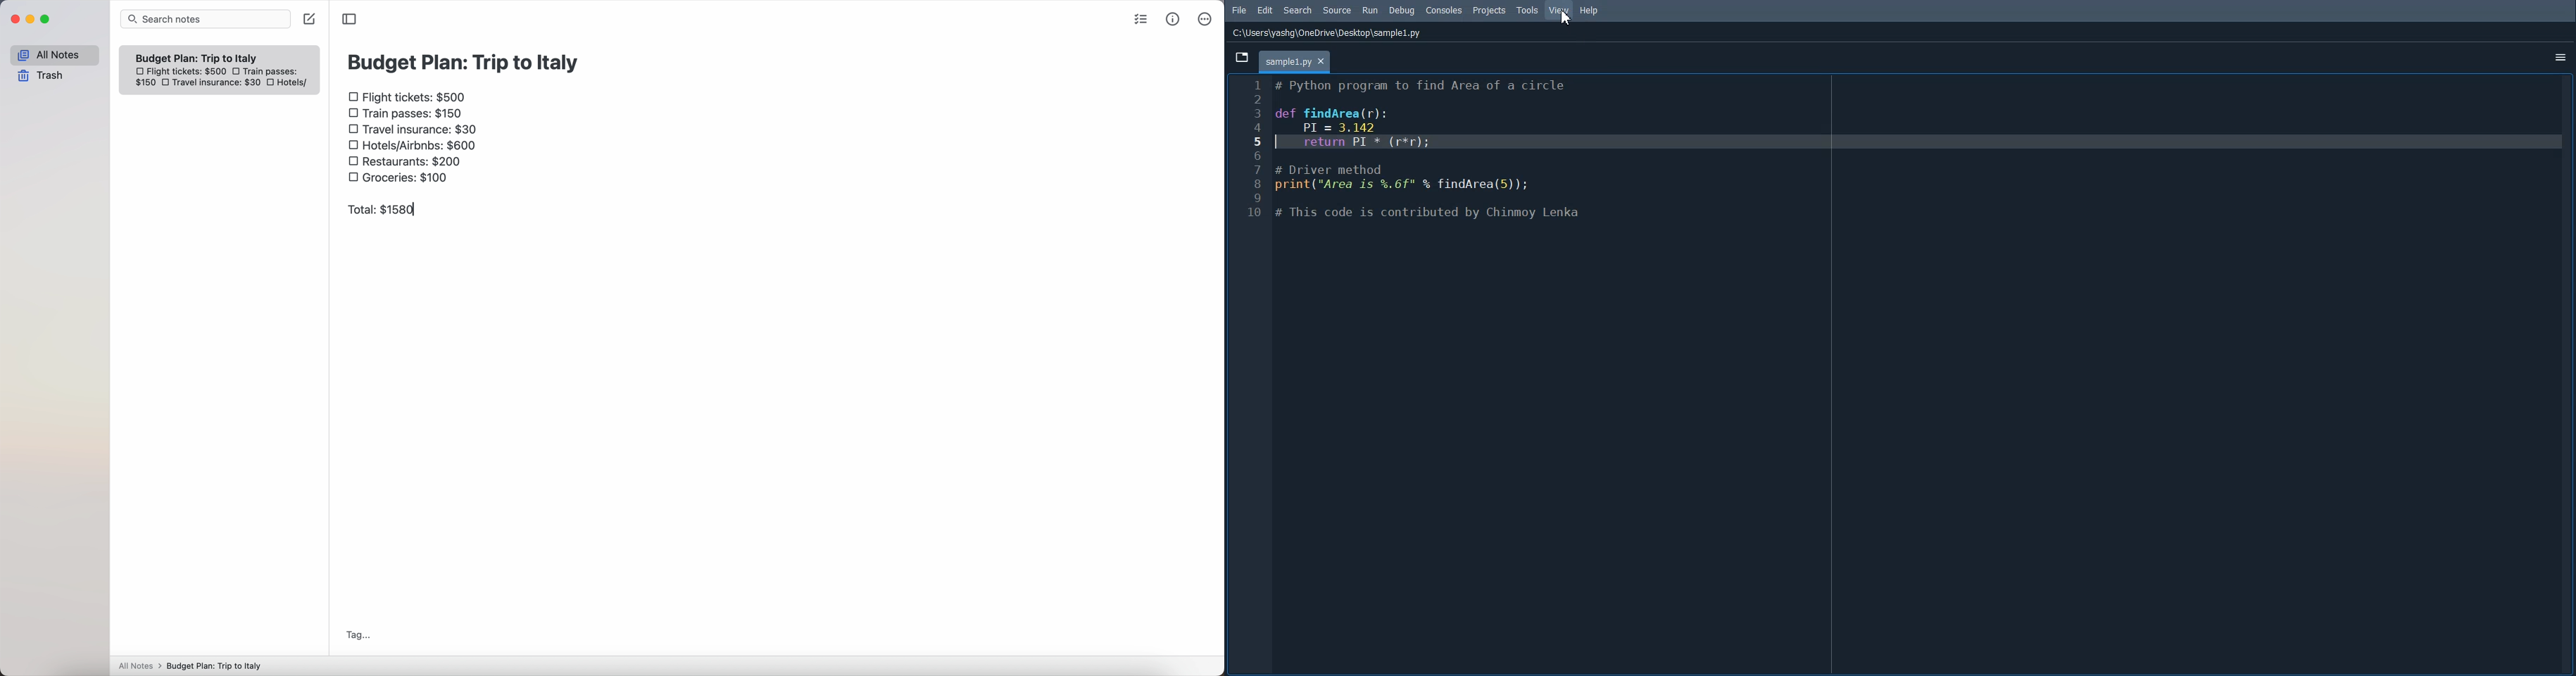  I want to click on close Simplenote, so click(15, 19).